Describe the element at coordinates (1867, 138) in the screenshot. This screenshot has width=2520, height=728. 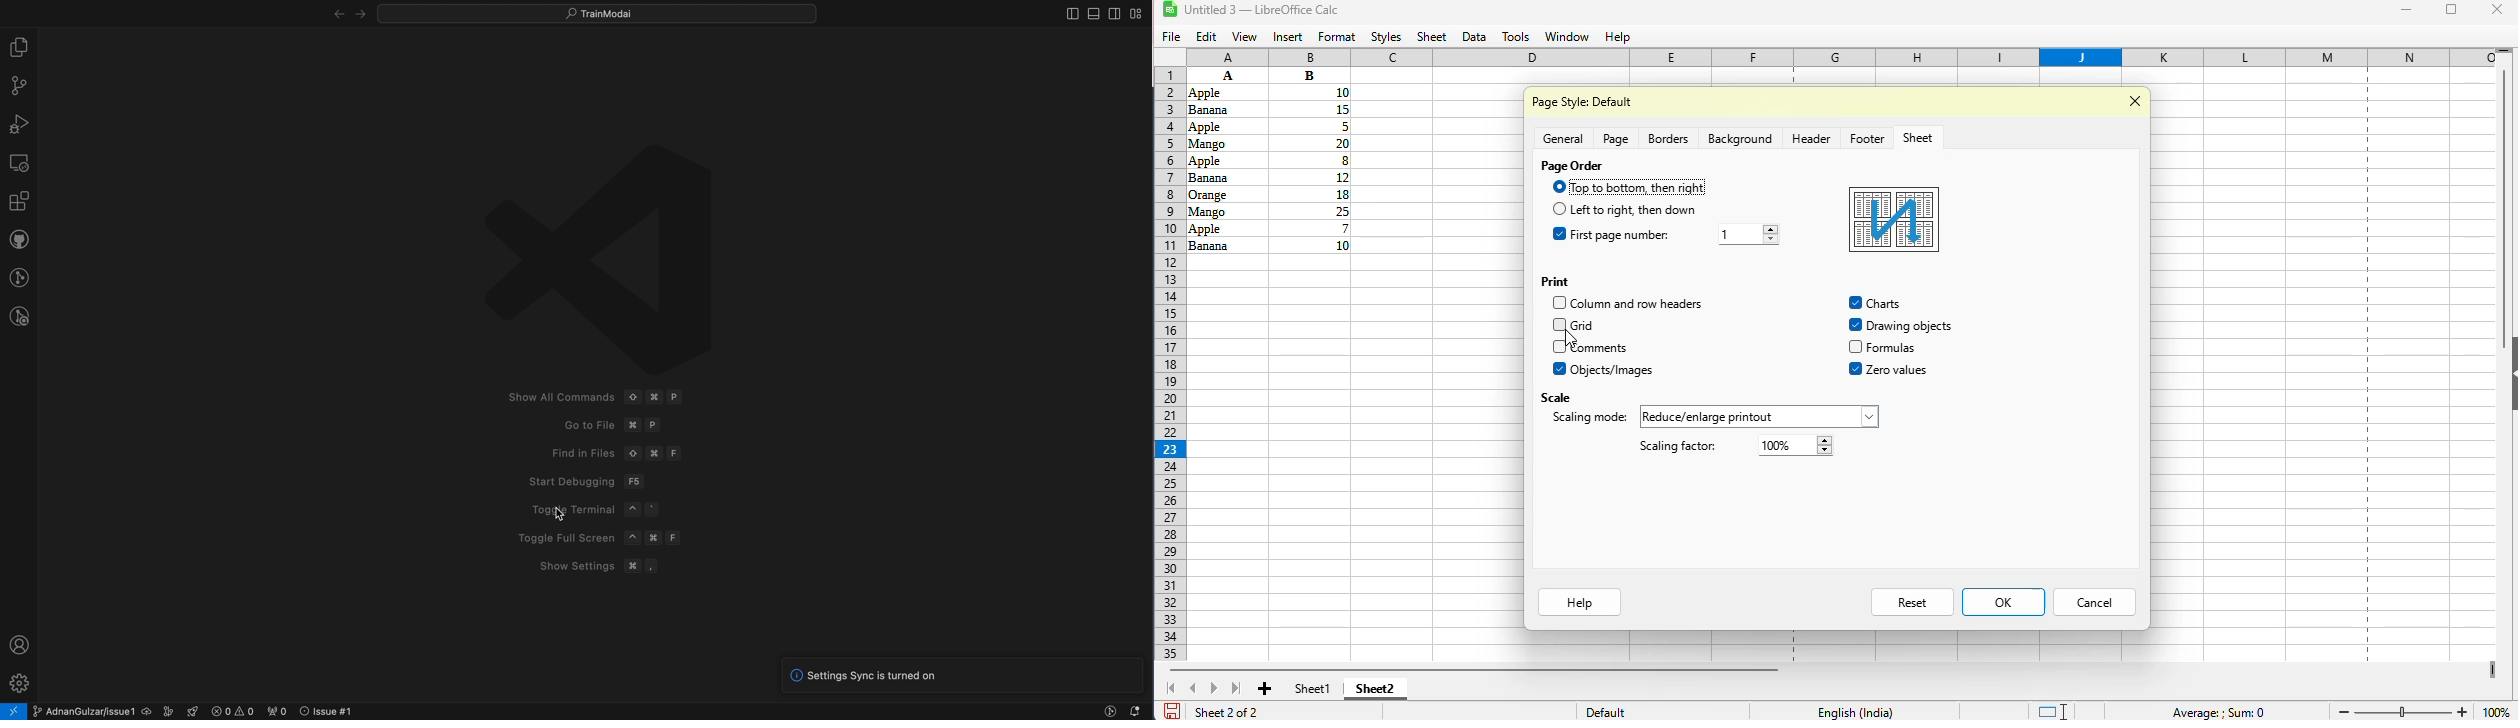
I see `footer` at that location.